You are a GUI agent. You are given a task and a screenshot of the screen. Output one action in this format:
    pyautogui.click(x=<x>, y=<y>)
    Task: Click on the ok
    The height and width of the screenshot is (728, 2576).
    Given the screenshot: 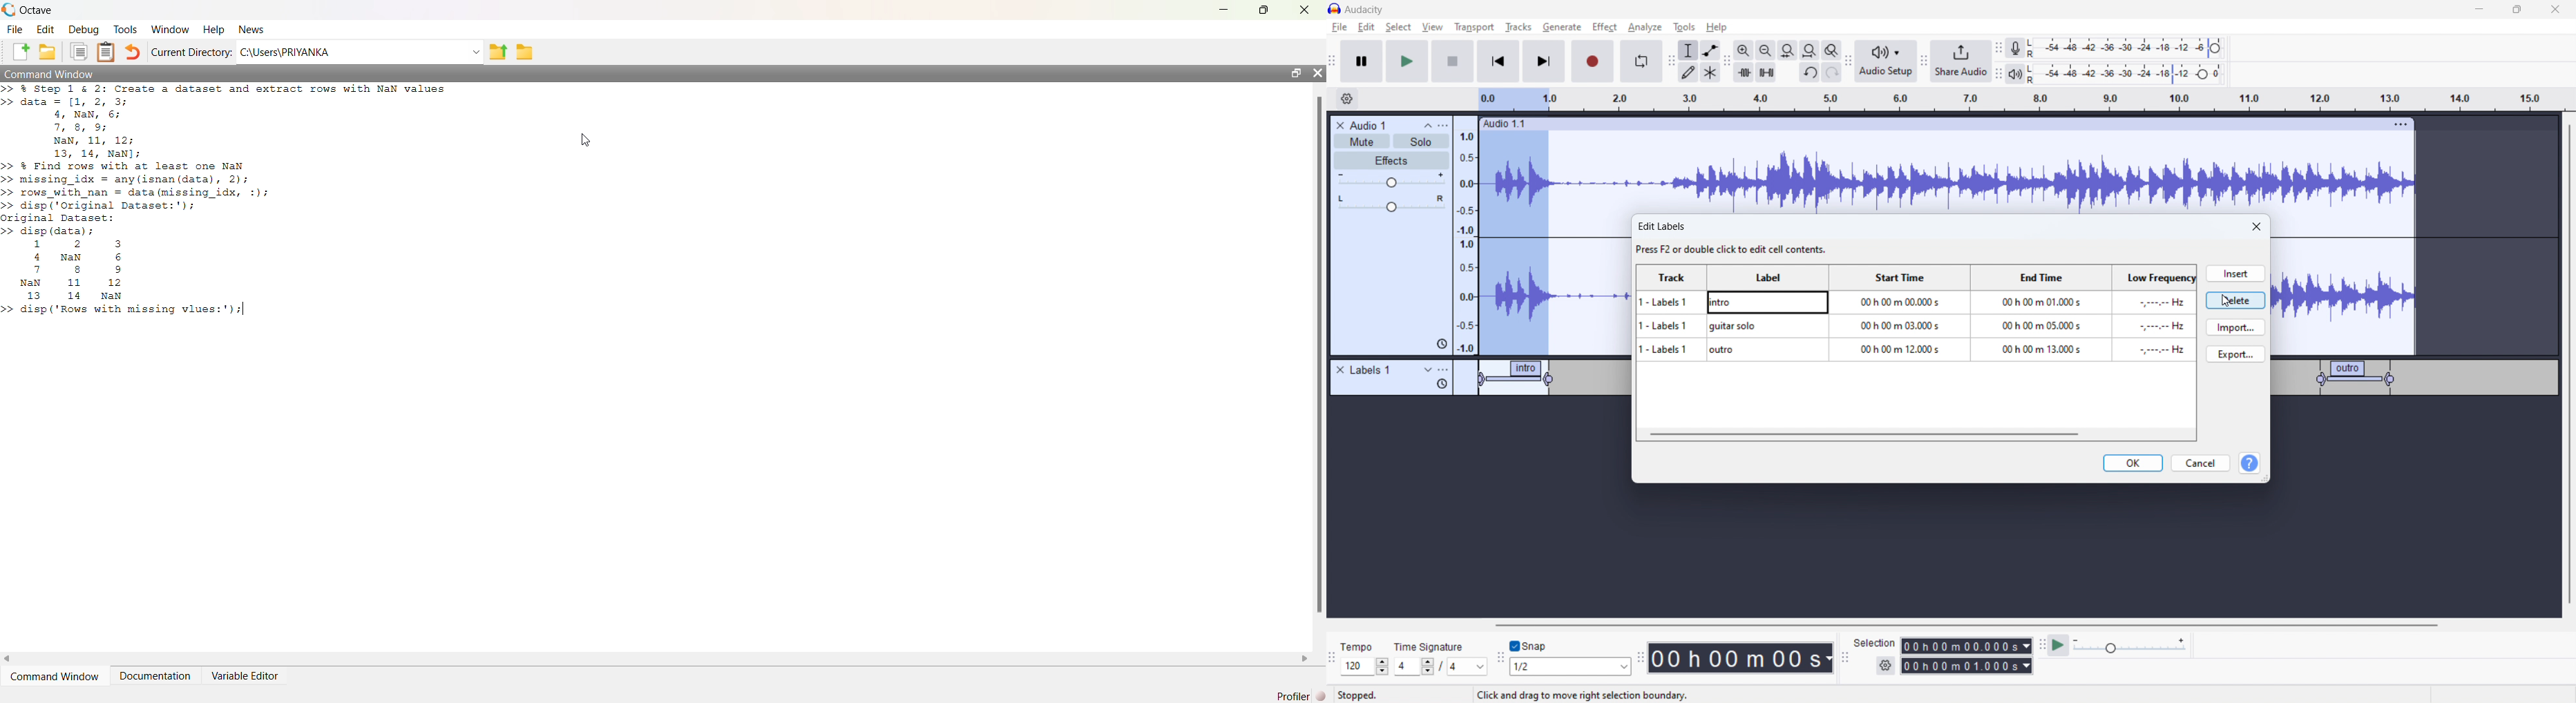 What is the action you would take?
    pyautogui.click(x=2134, y=463)
    